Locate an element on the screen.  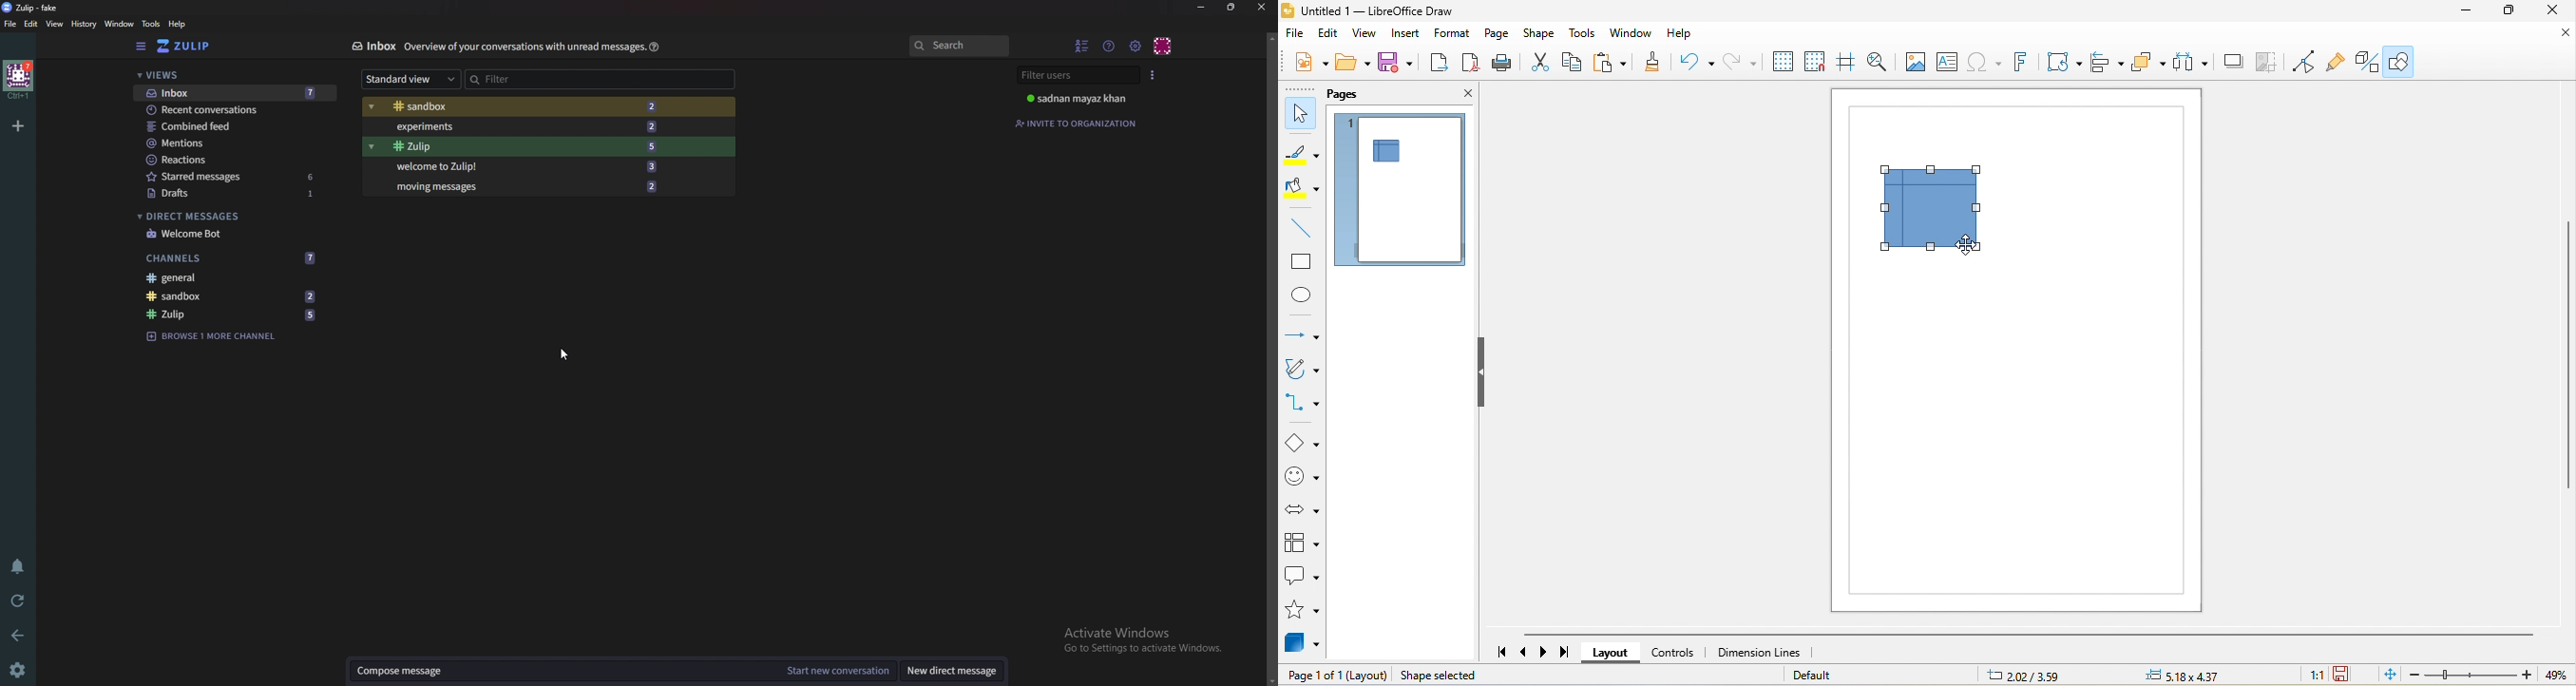
hide is located at coordinates (1484, 374).